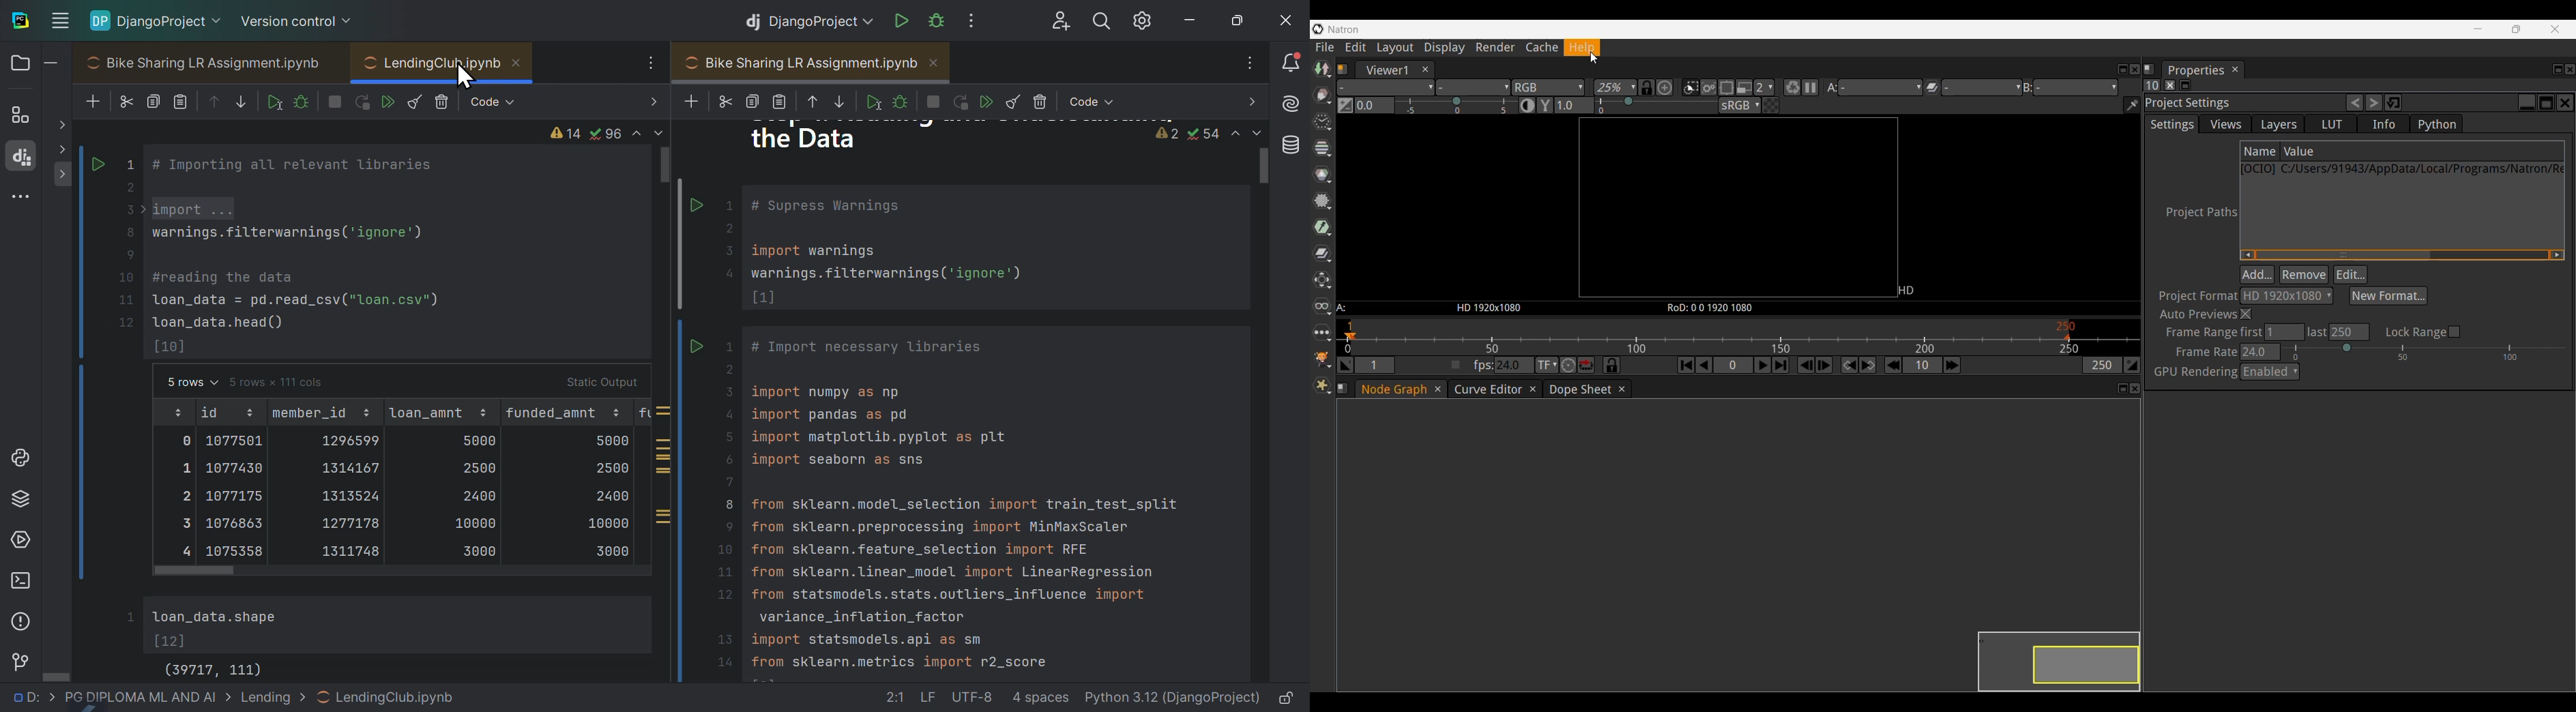 The image size is (2576, 728). I want to click on All viewers synchronized to the same portion of the image in the viewport, so click(1647, 88).